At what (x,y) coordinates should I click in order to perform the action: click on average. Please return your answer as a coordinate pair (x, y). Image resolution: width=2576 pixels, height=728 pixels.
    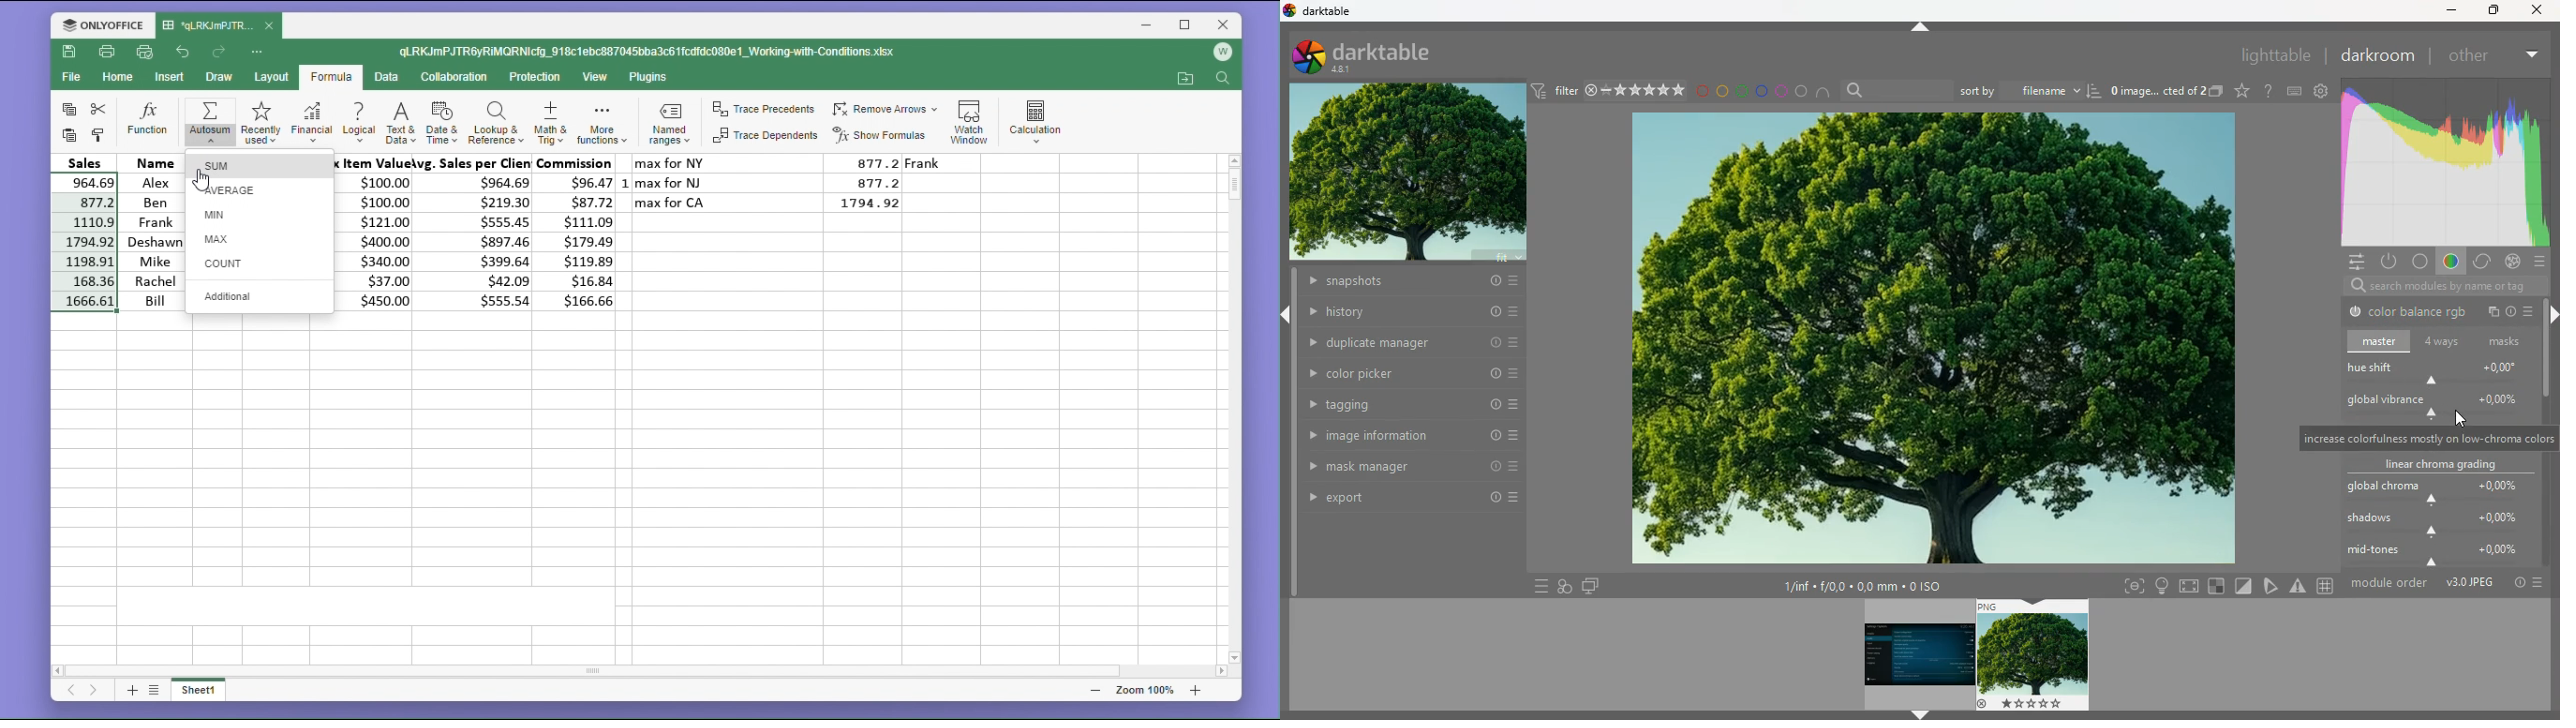
    Looking at the image, I should click on (260, 191).